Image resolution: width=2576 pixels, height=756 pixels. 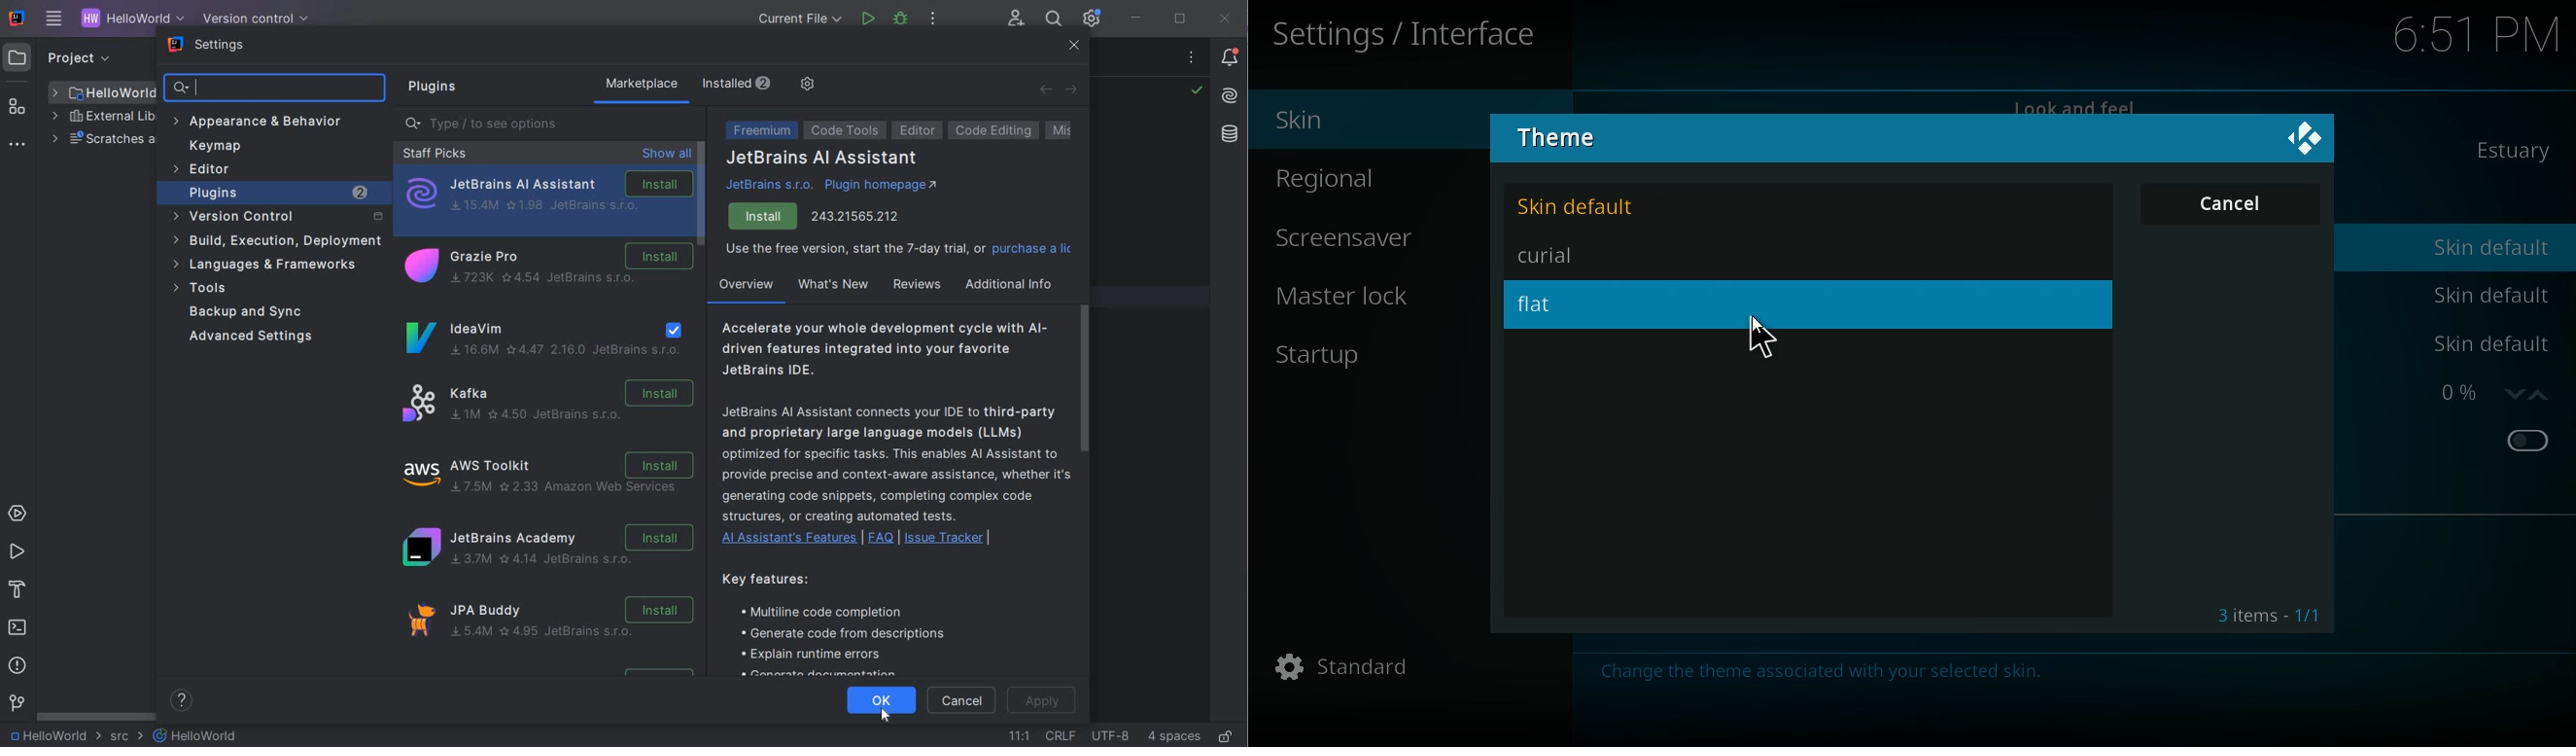 I want to click on cancel, so click(x=2231, y=202).